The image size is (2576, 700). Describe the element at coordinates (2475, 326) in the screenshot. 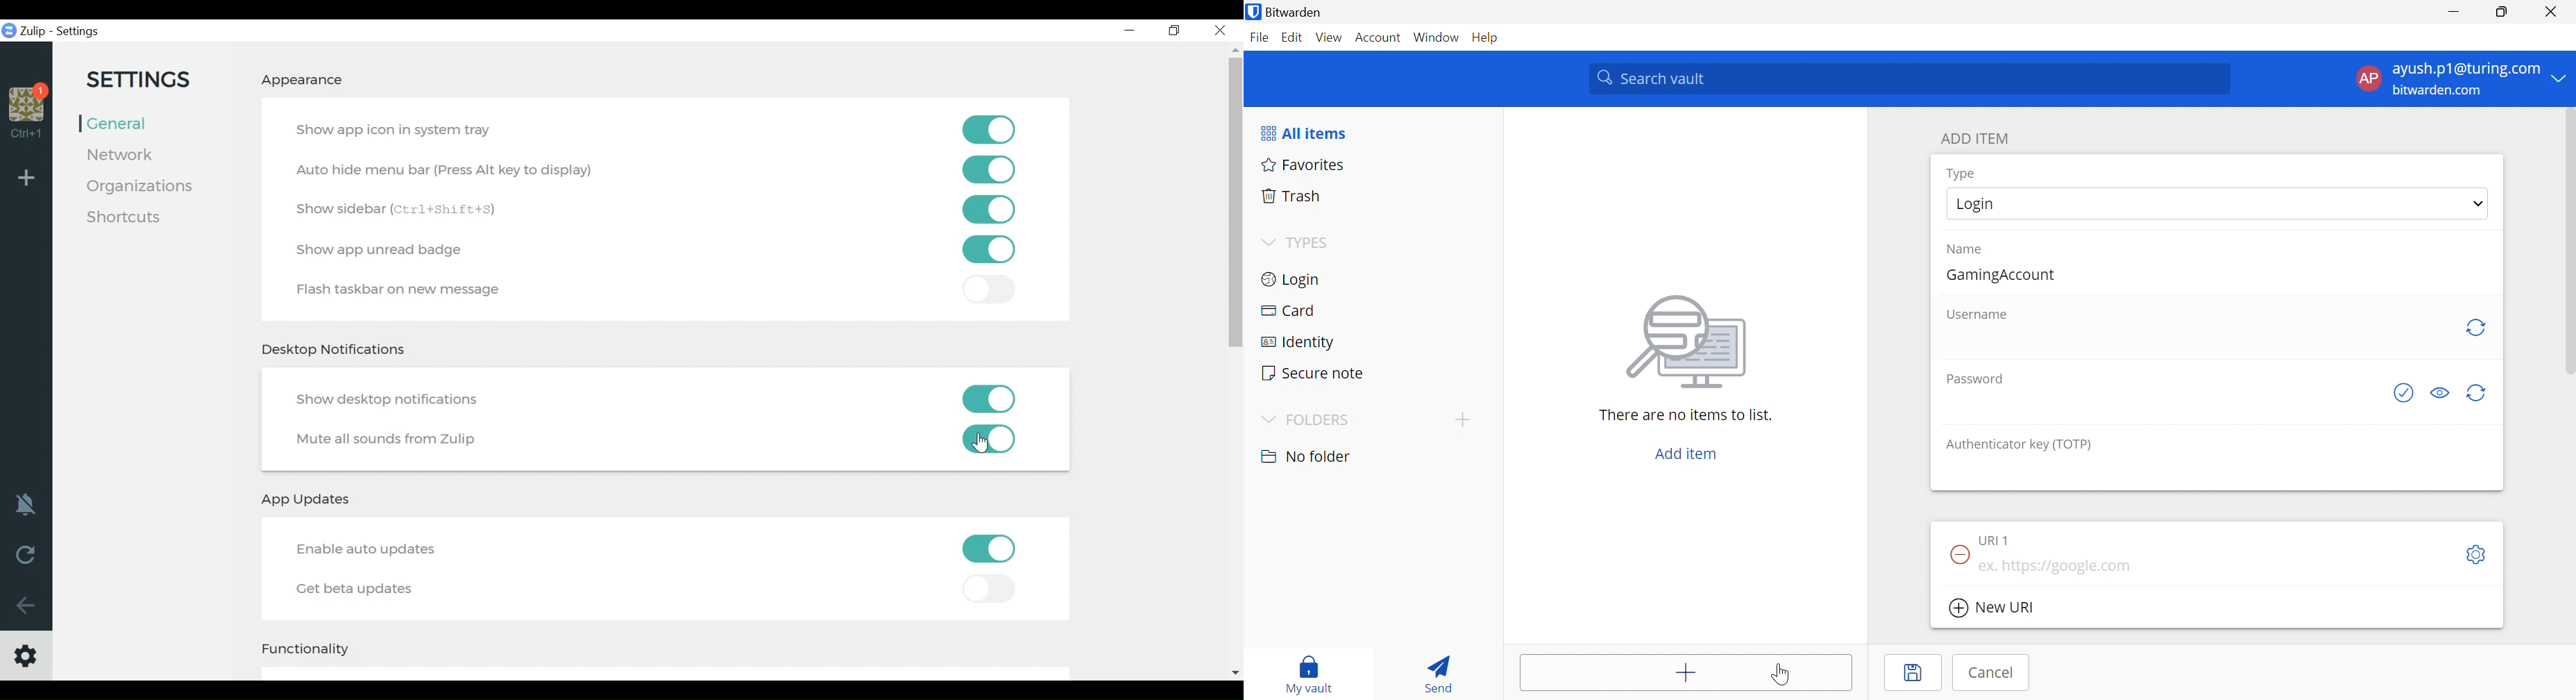

I see `Regenerate Username` at that location.